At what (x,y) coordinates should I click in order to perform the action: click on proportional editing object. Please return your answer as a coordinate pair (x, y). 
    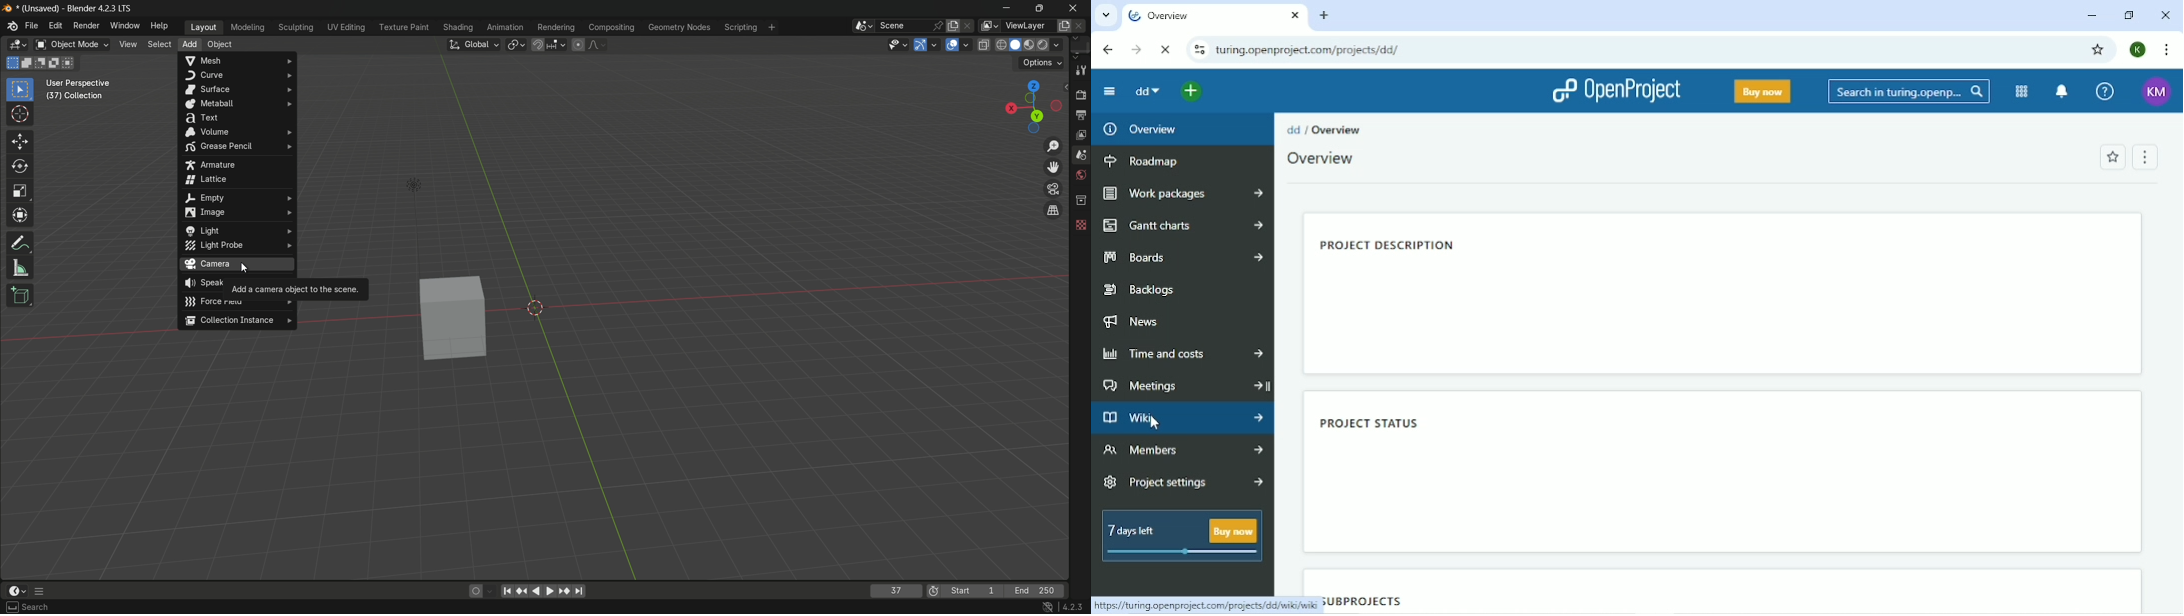
    Looking at the image, I should click on (579, 45).